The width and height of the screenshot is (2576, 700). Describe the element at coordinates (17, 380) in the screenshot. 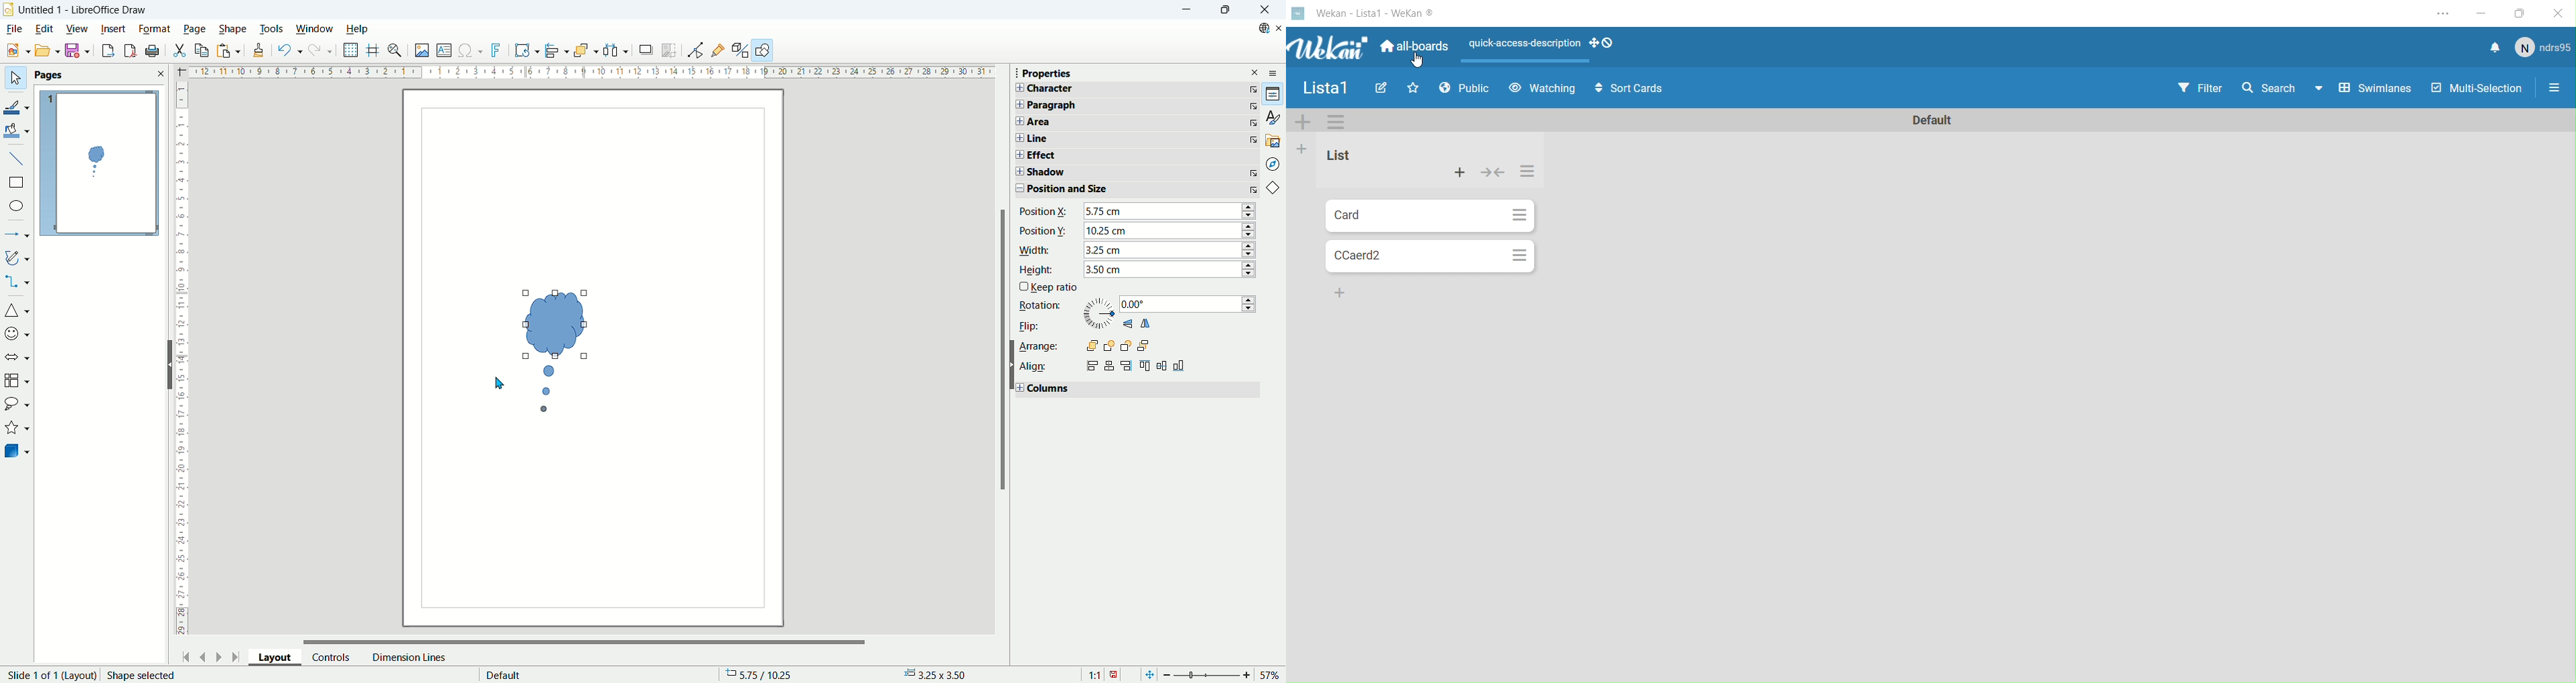

I see `flowchart` at that location.